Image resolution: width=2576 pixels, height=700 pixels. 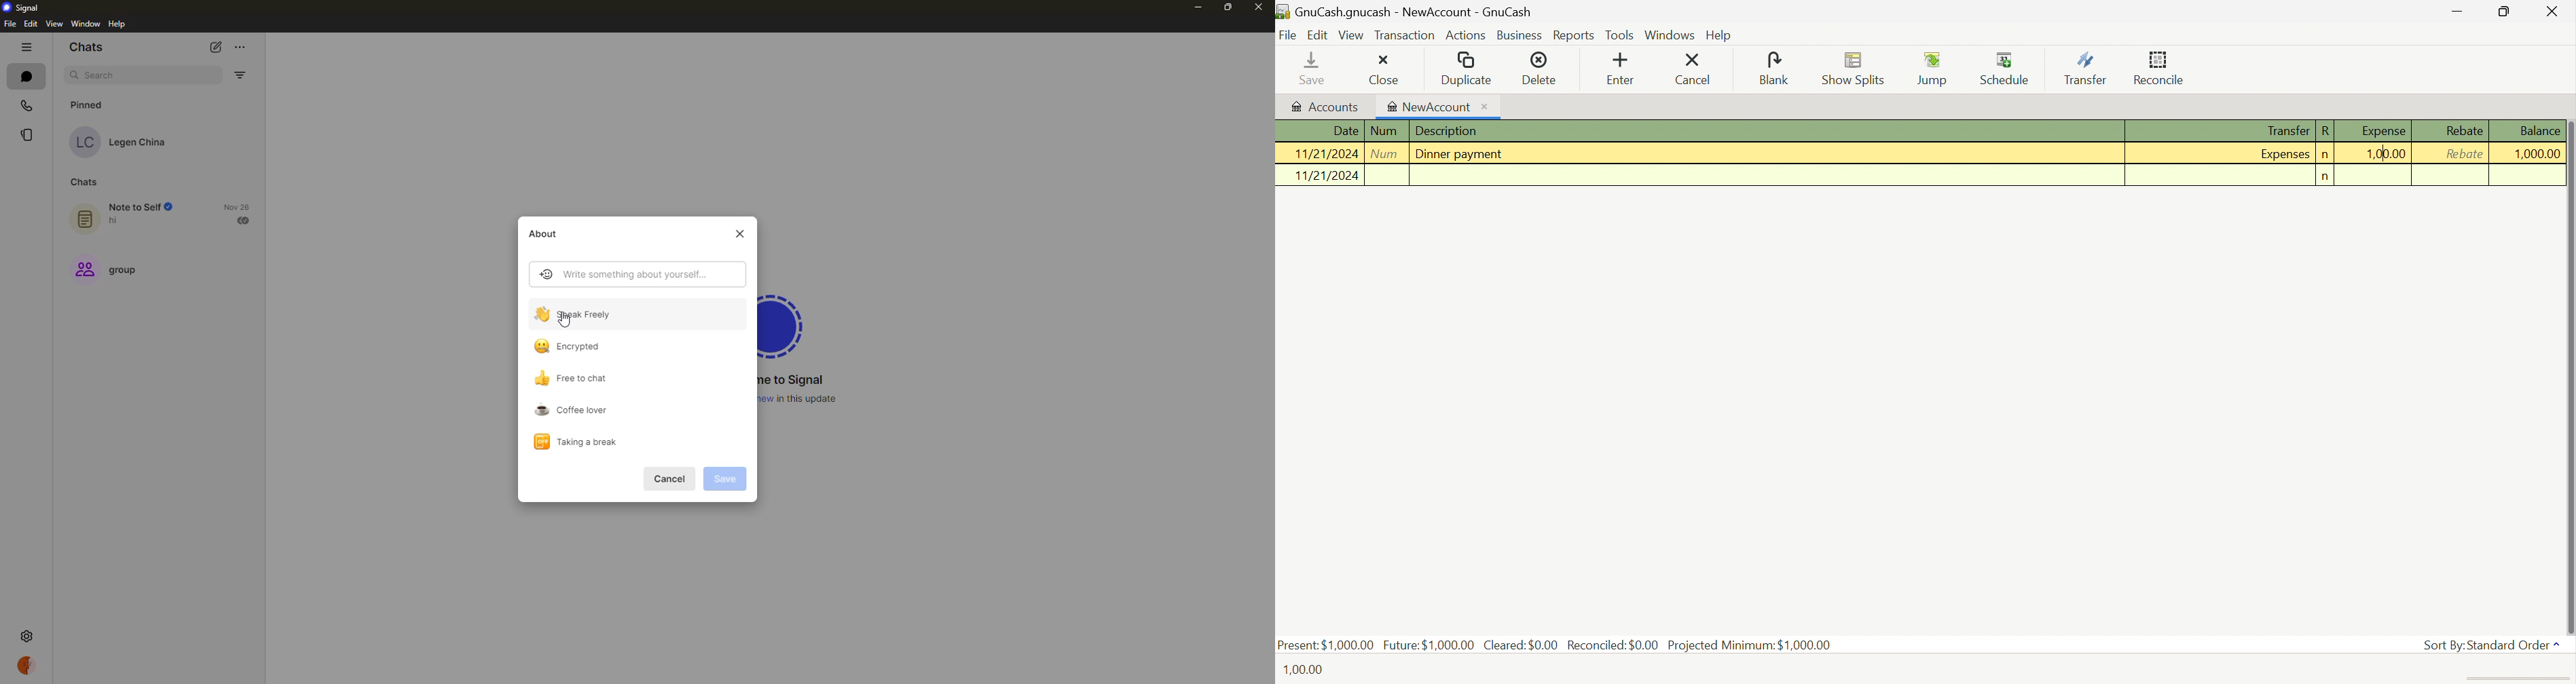 I want to click on Save, so click(x=1302, y=68).